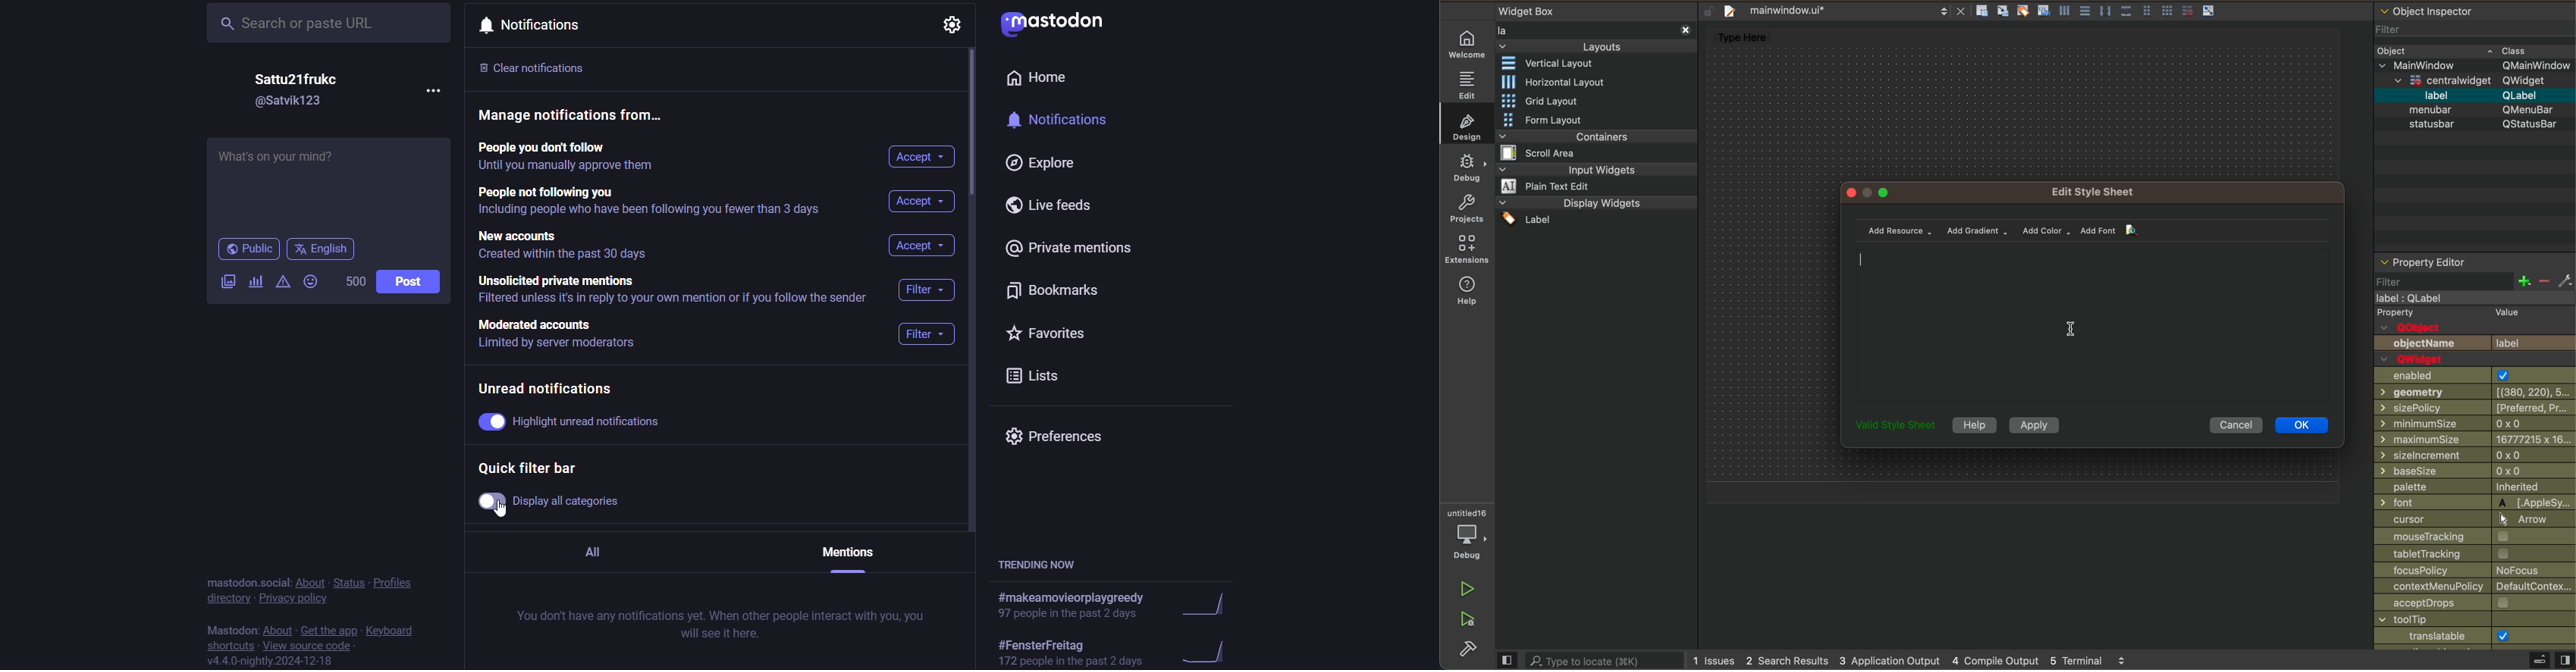 The height and width of the screenshot is (672, 2576). Describe the element at coordinates (1038, 563) in the screenshot. I see `TRENDING NOW` at that location.